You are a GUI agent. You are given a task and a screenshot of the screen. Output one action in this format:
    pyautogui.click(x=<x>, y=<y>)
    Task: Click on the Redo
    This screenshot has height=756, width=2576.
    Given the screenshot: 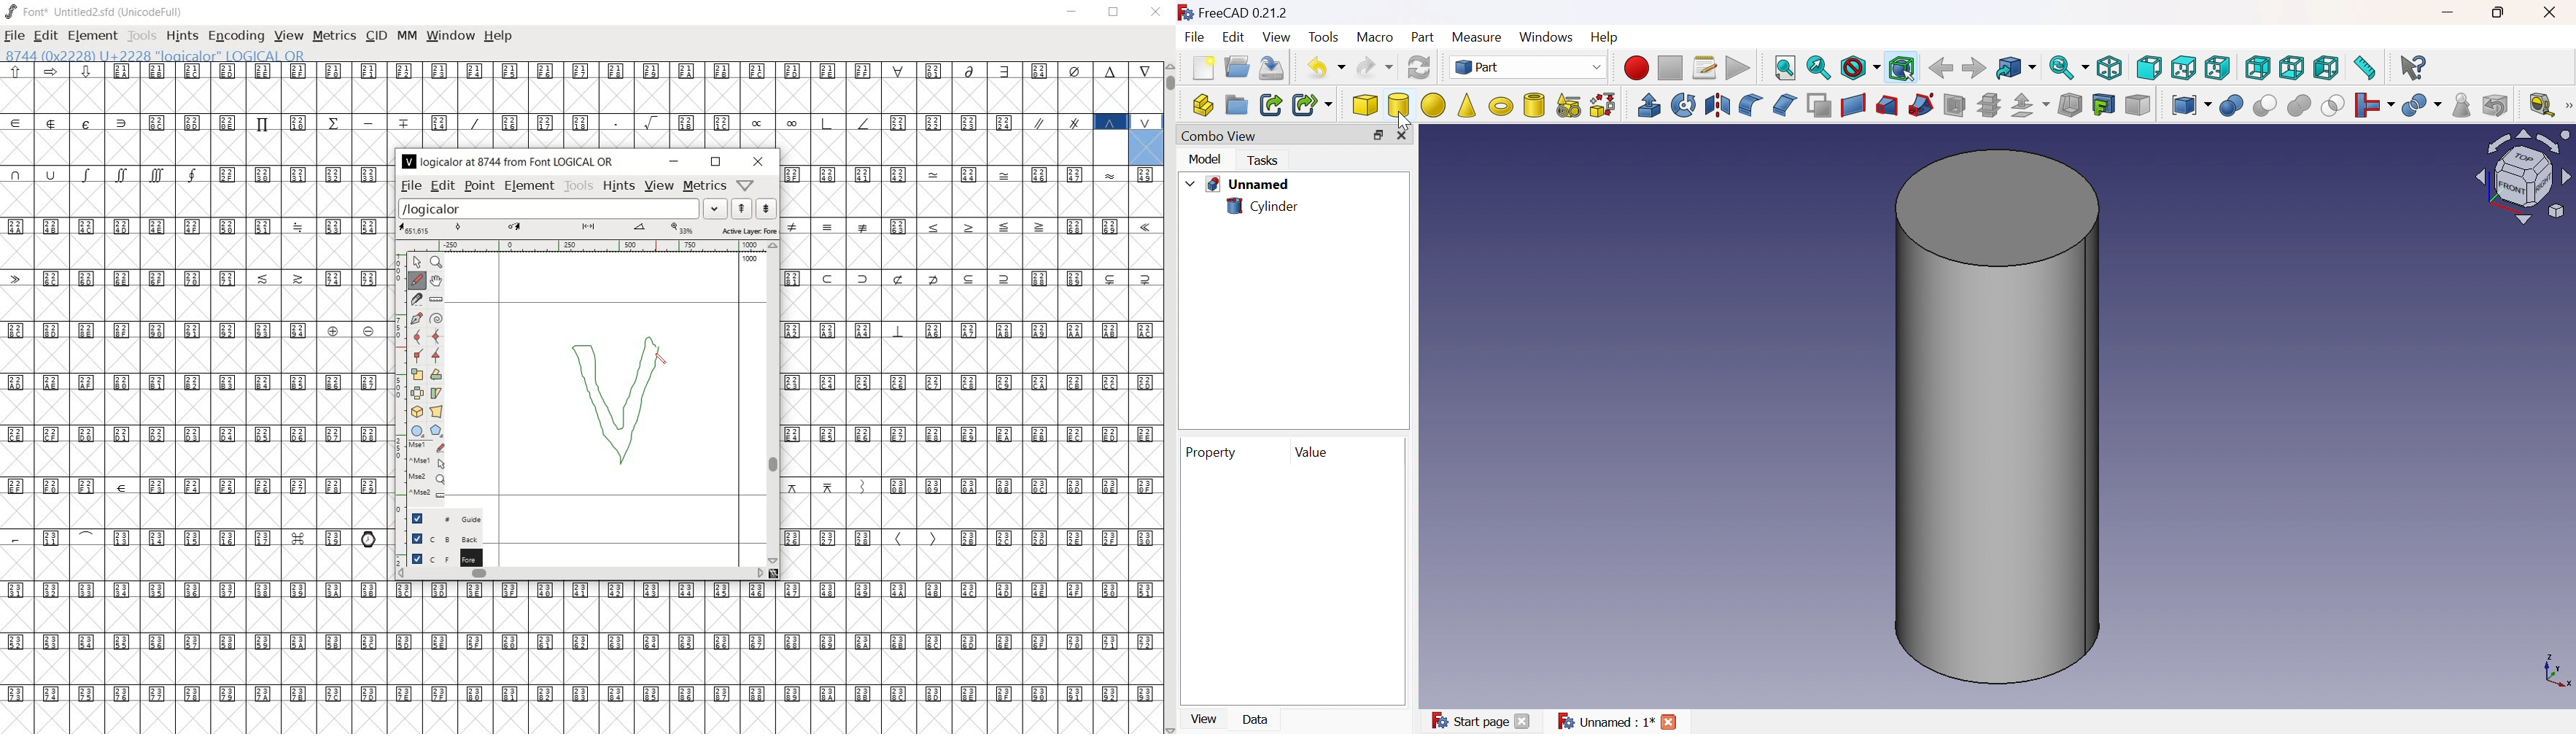 What is the action you would take?
    pyautogui.click(x=1373, y=68)
    